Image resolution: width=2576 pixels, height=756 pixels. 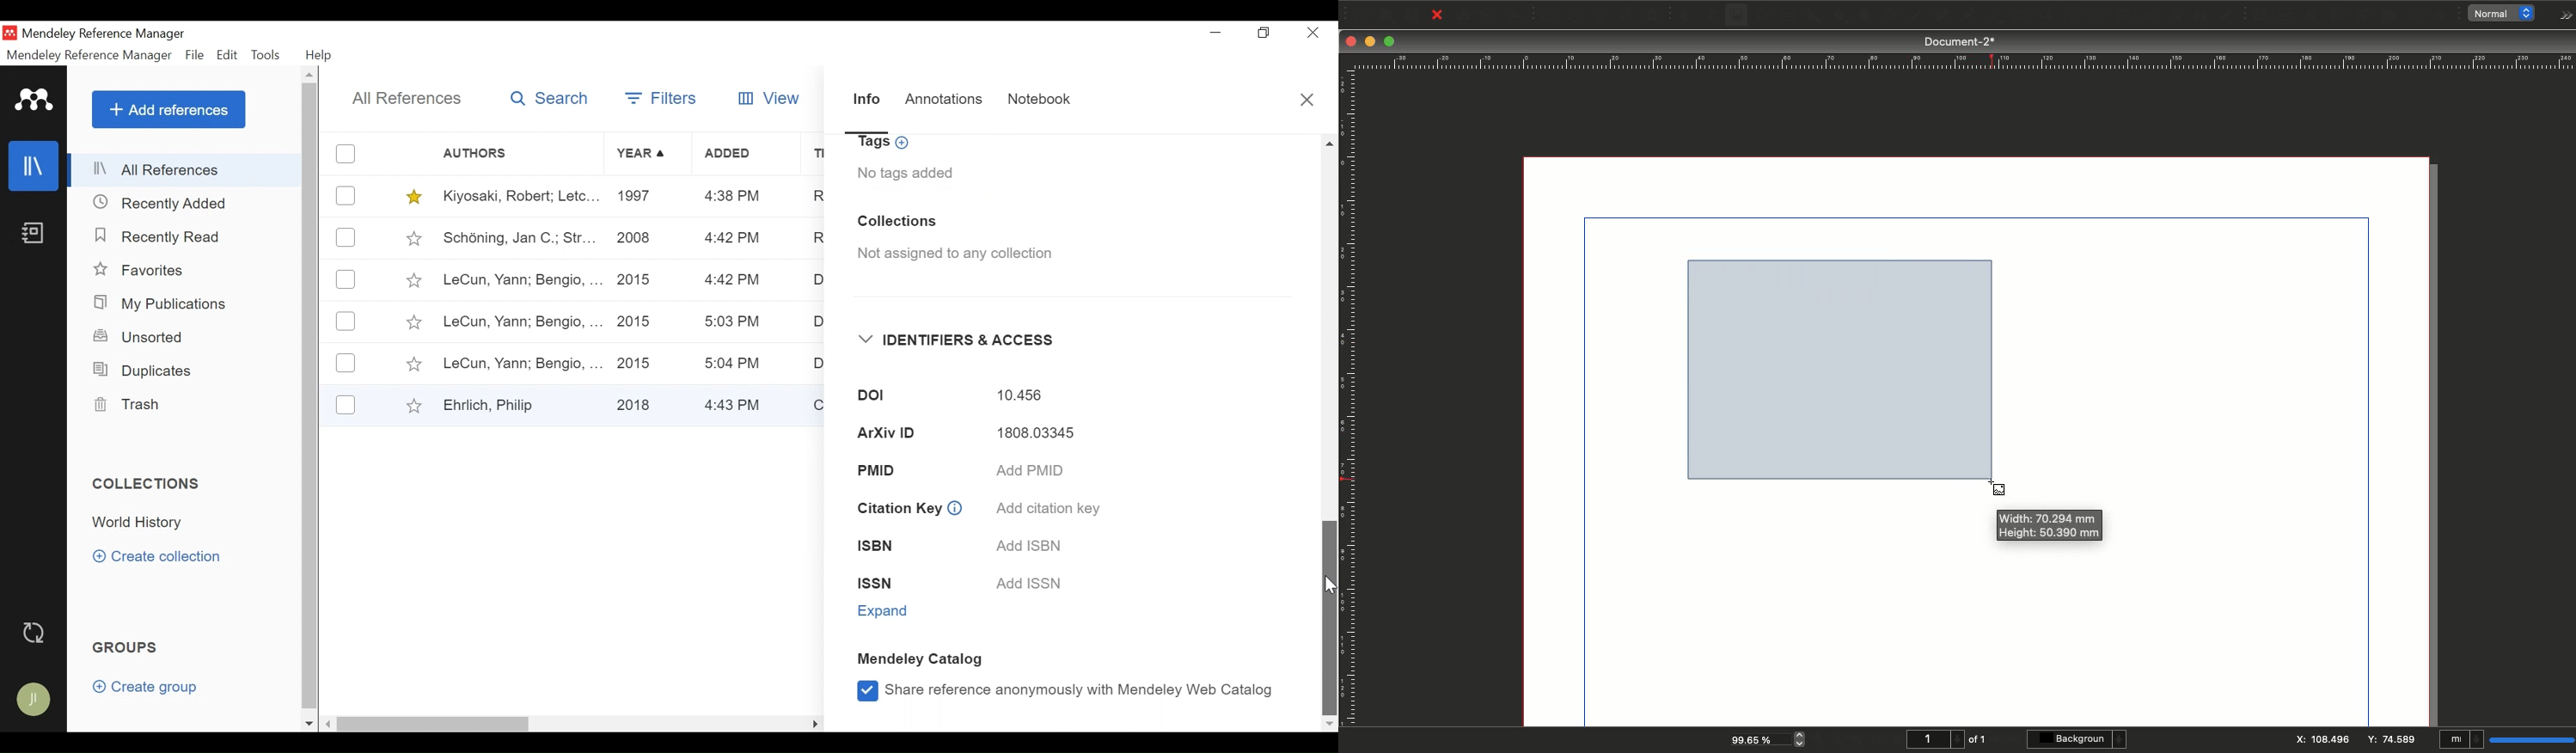 I want to click on mI, so click(x=2462, y=741).